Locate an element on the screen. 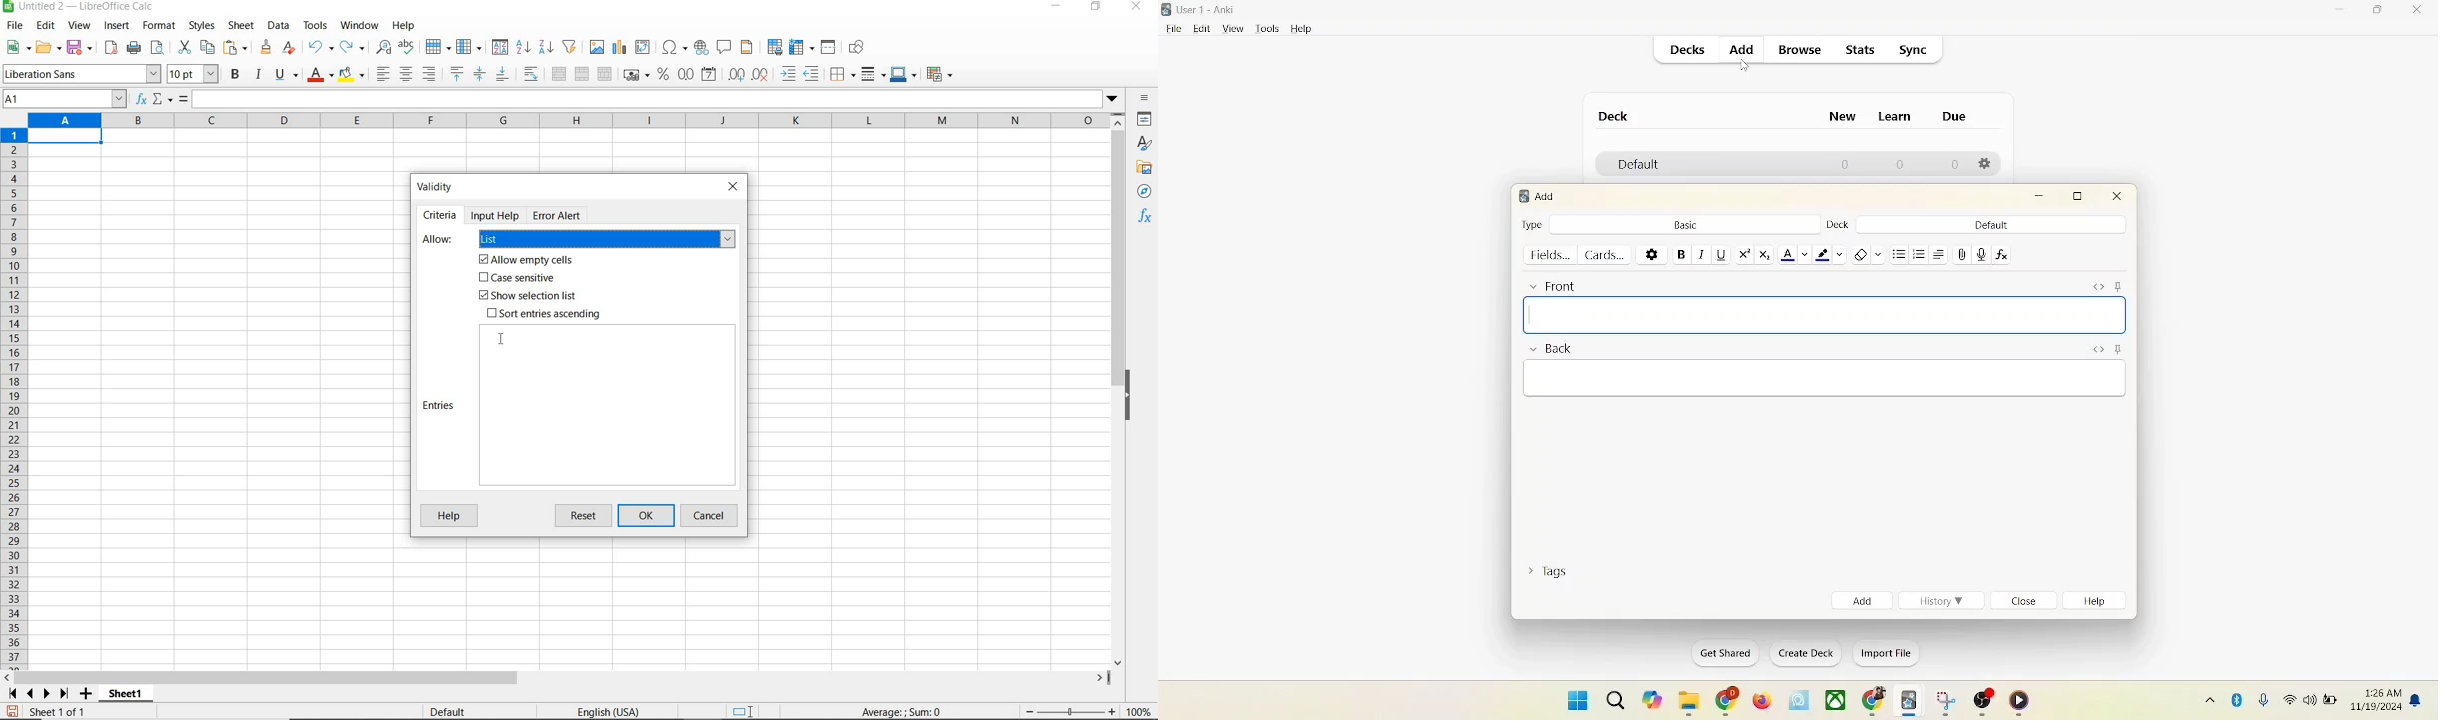 The image size is (2464, 728). cut is located at coordinates (184, 48).